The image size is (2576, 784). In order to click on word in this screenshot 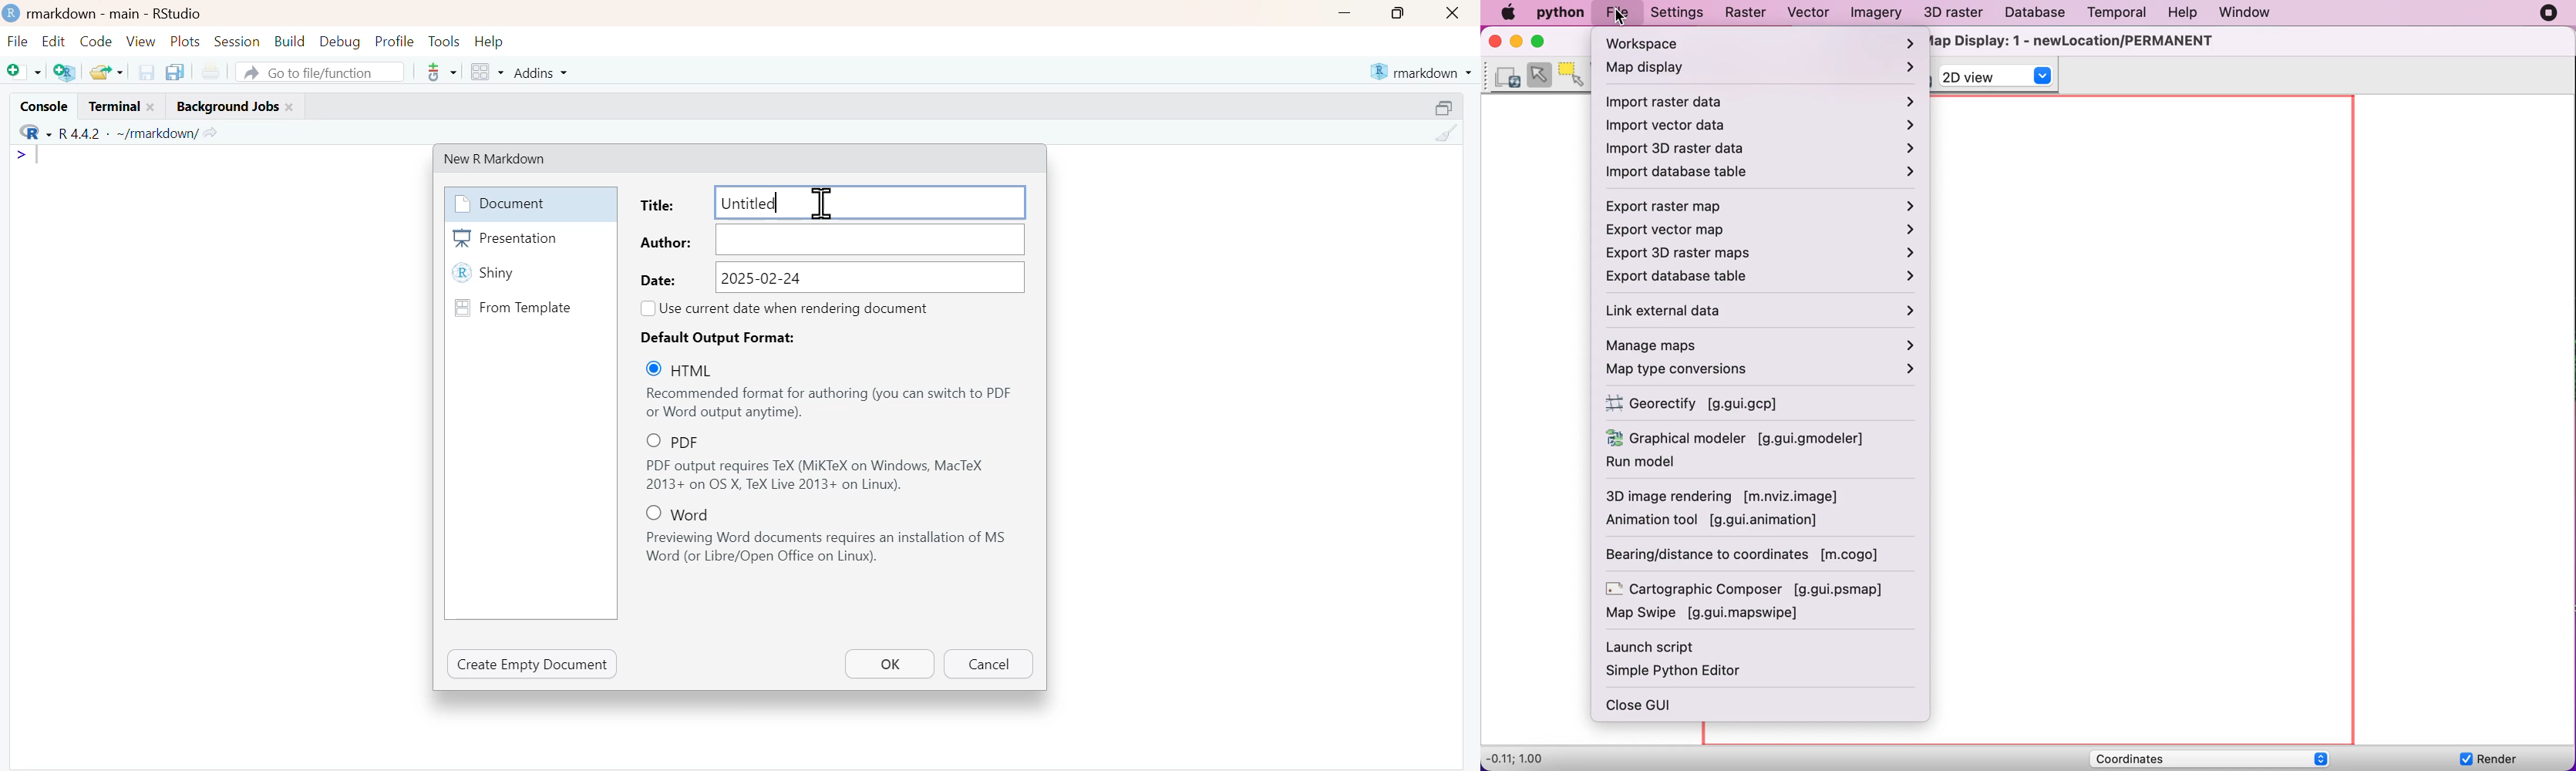, I will do `click(685, 513)`.